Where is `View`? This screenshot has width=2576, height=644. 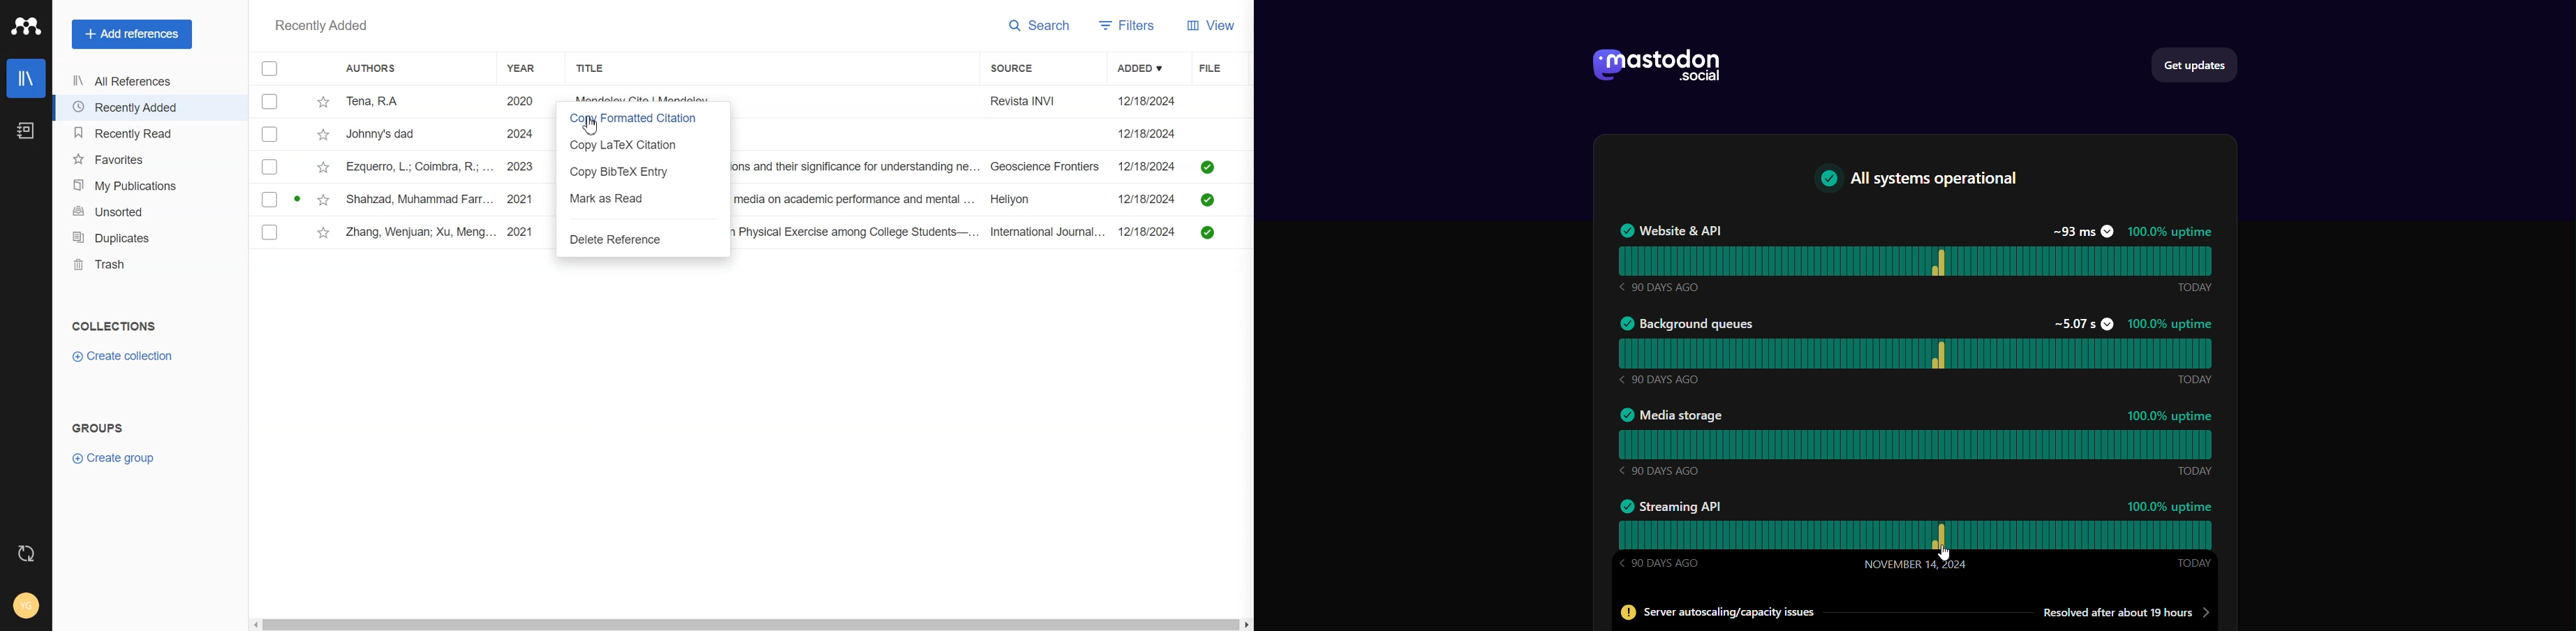
View is located at coordinates (1213, 27).